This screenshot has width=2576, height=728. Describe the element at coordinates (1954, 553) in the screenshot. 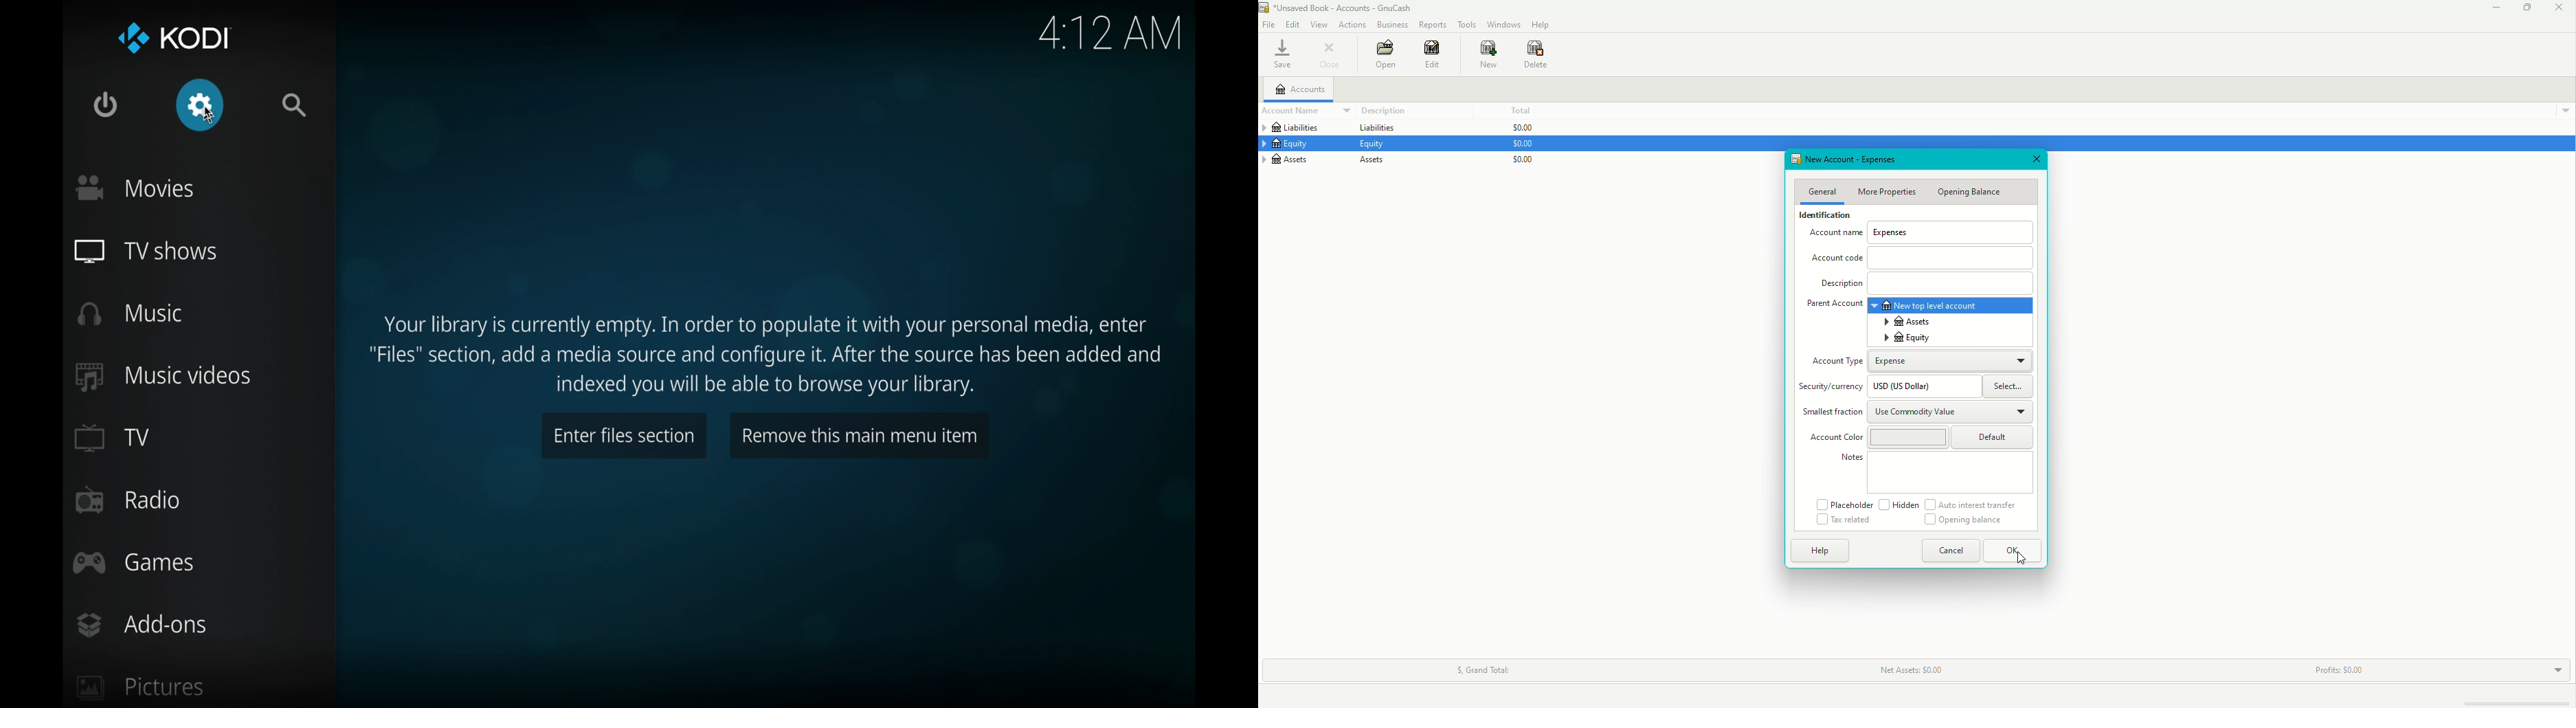

I see `Cancel` at that location.